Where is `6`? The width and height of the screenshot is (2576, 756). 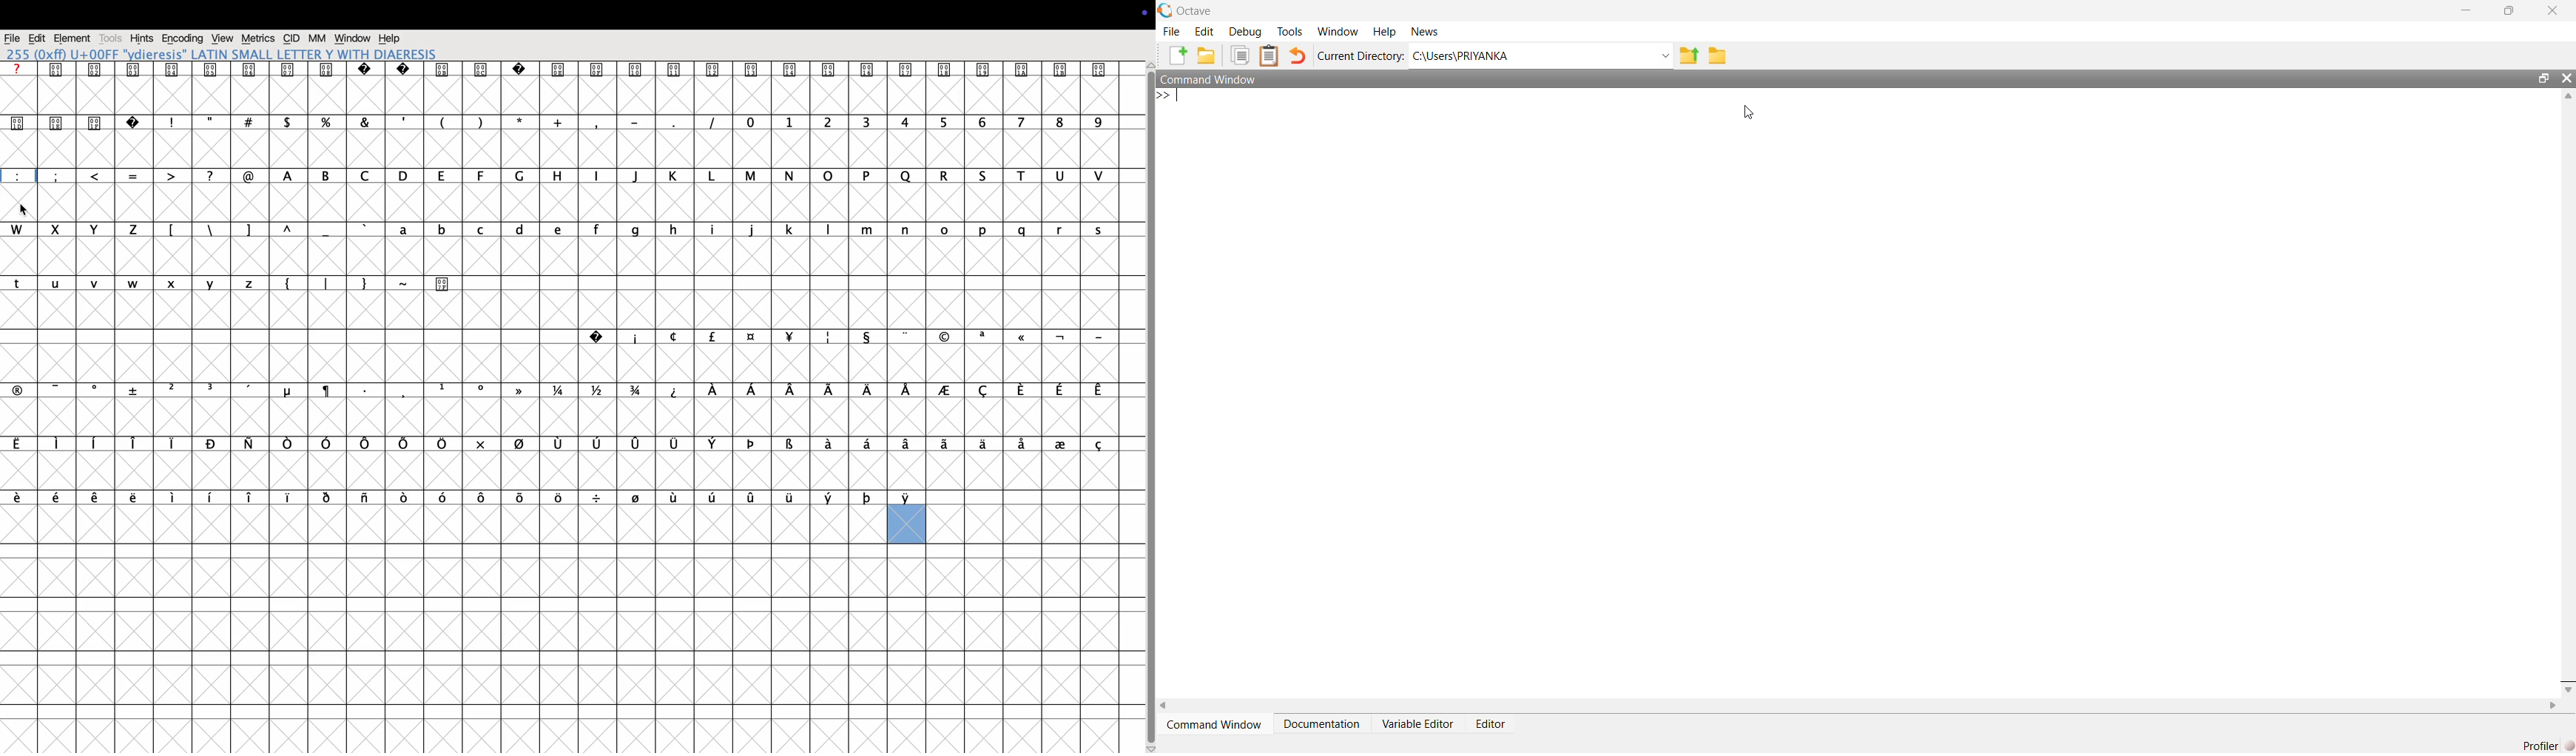
6 is located at coordinates (979, 139).